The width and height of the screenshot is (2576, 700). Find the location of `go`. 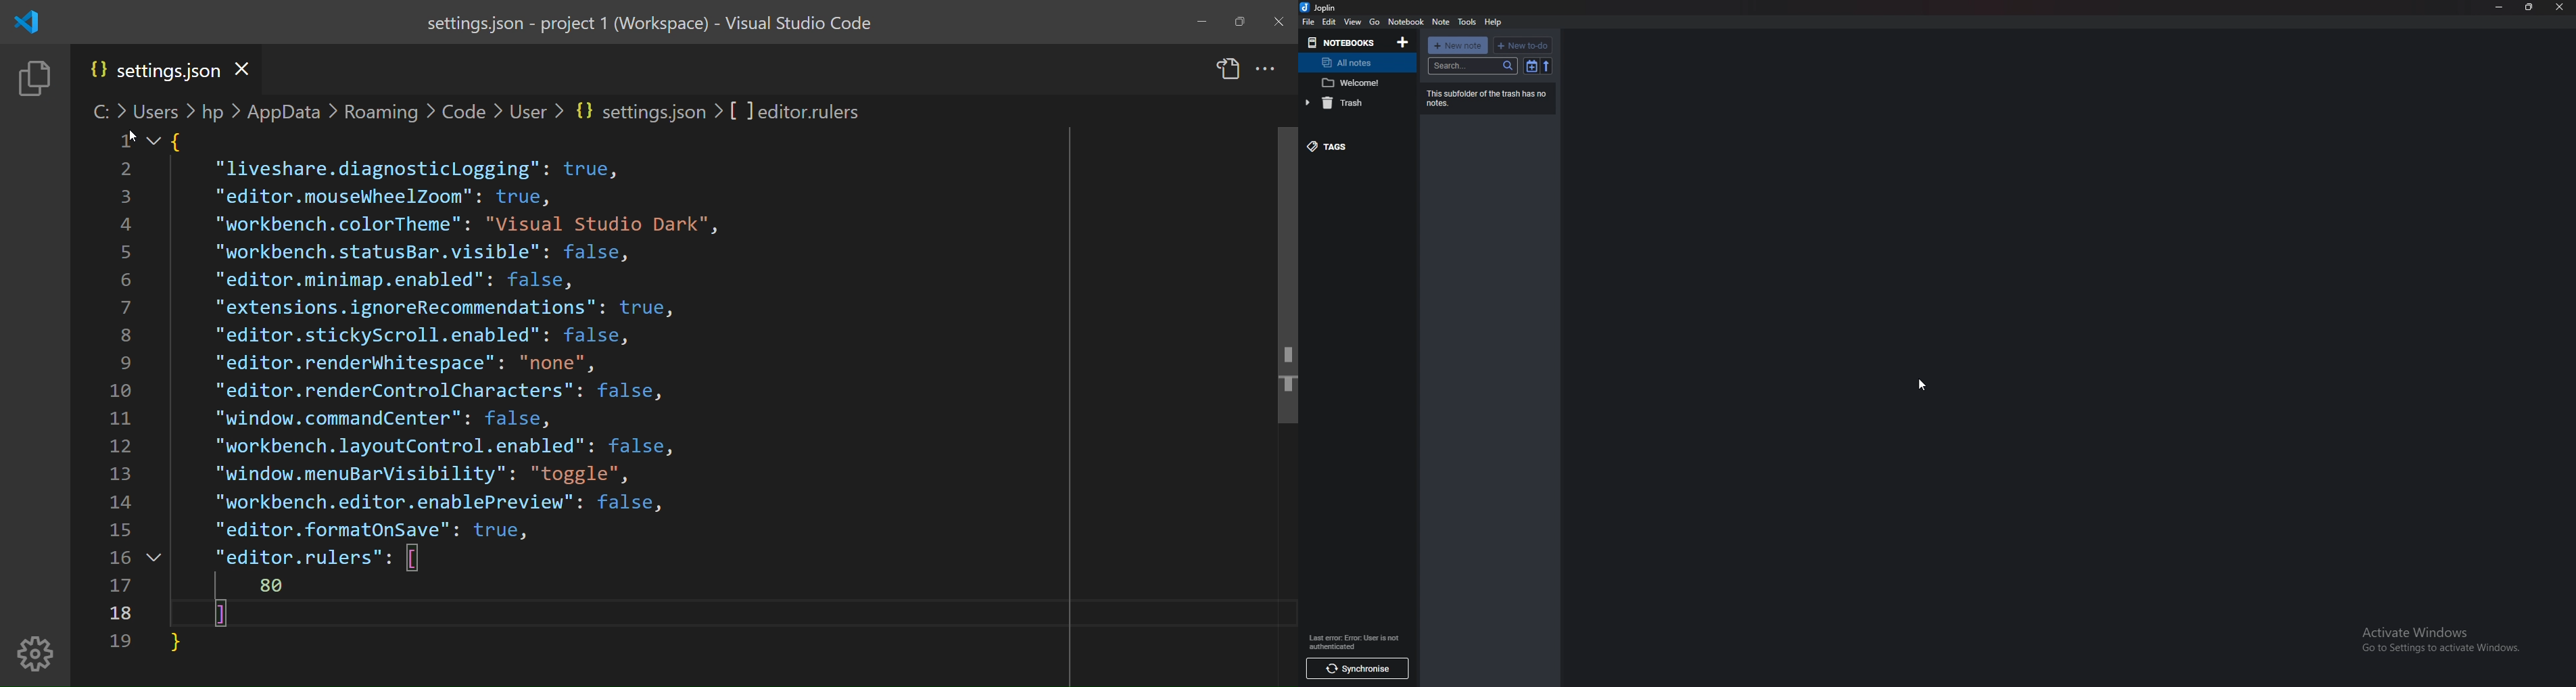

go is located at coordinates (1375, 21).